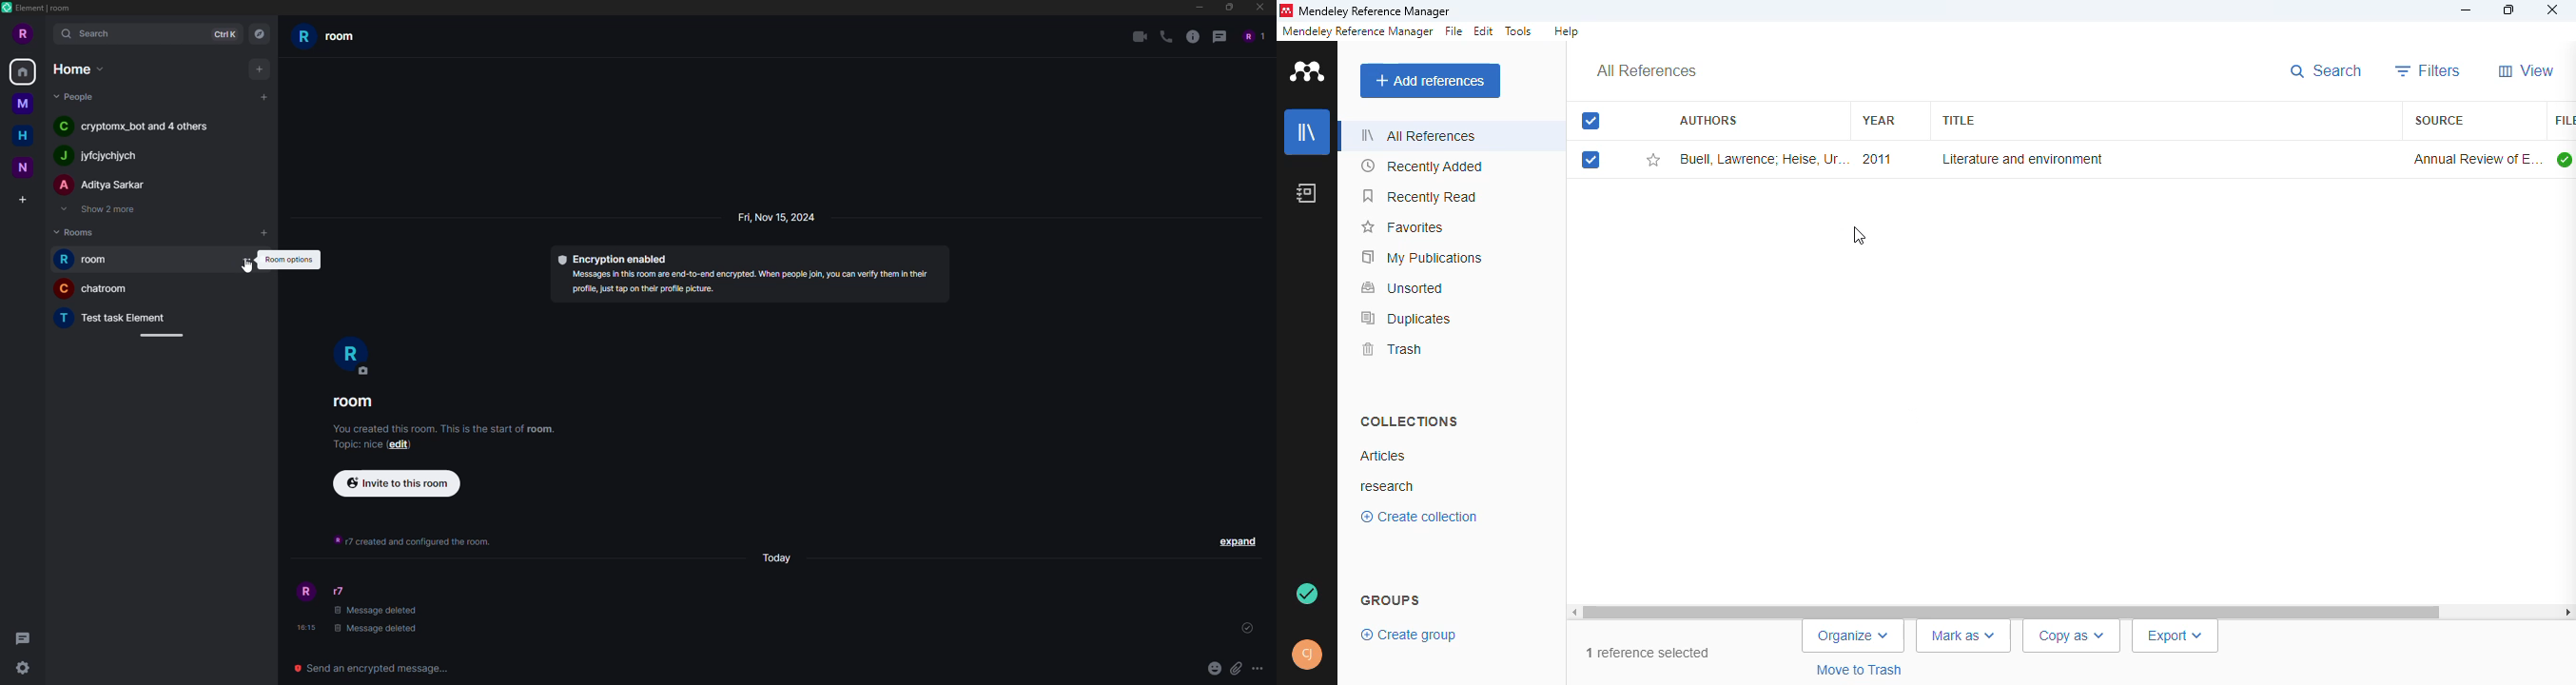  Describe the element at coordinates (425, 427) in the screenshot. I see `You created this room. This is the start of room` at that location.